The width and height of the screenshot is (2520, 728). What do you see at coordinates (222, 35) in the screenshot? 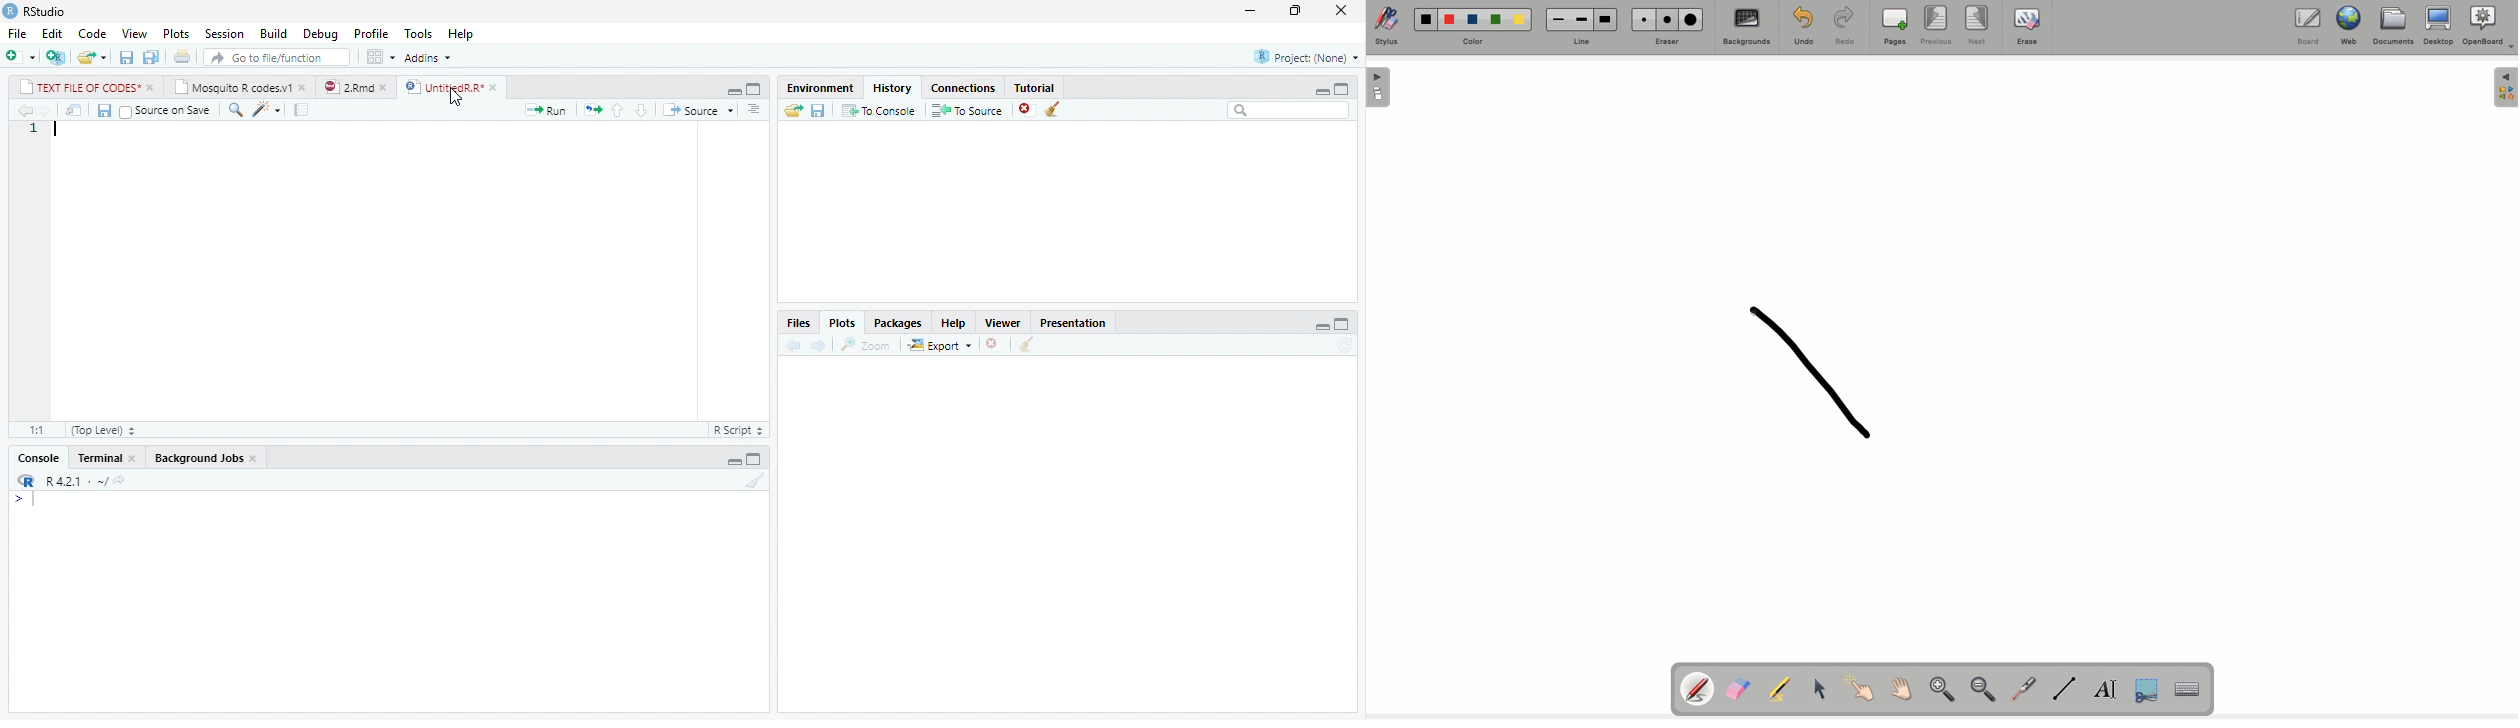
I see `Session` at bounding box center [222, 35].